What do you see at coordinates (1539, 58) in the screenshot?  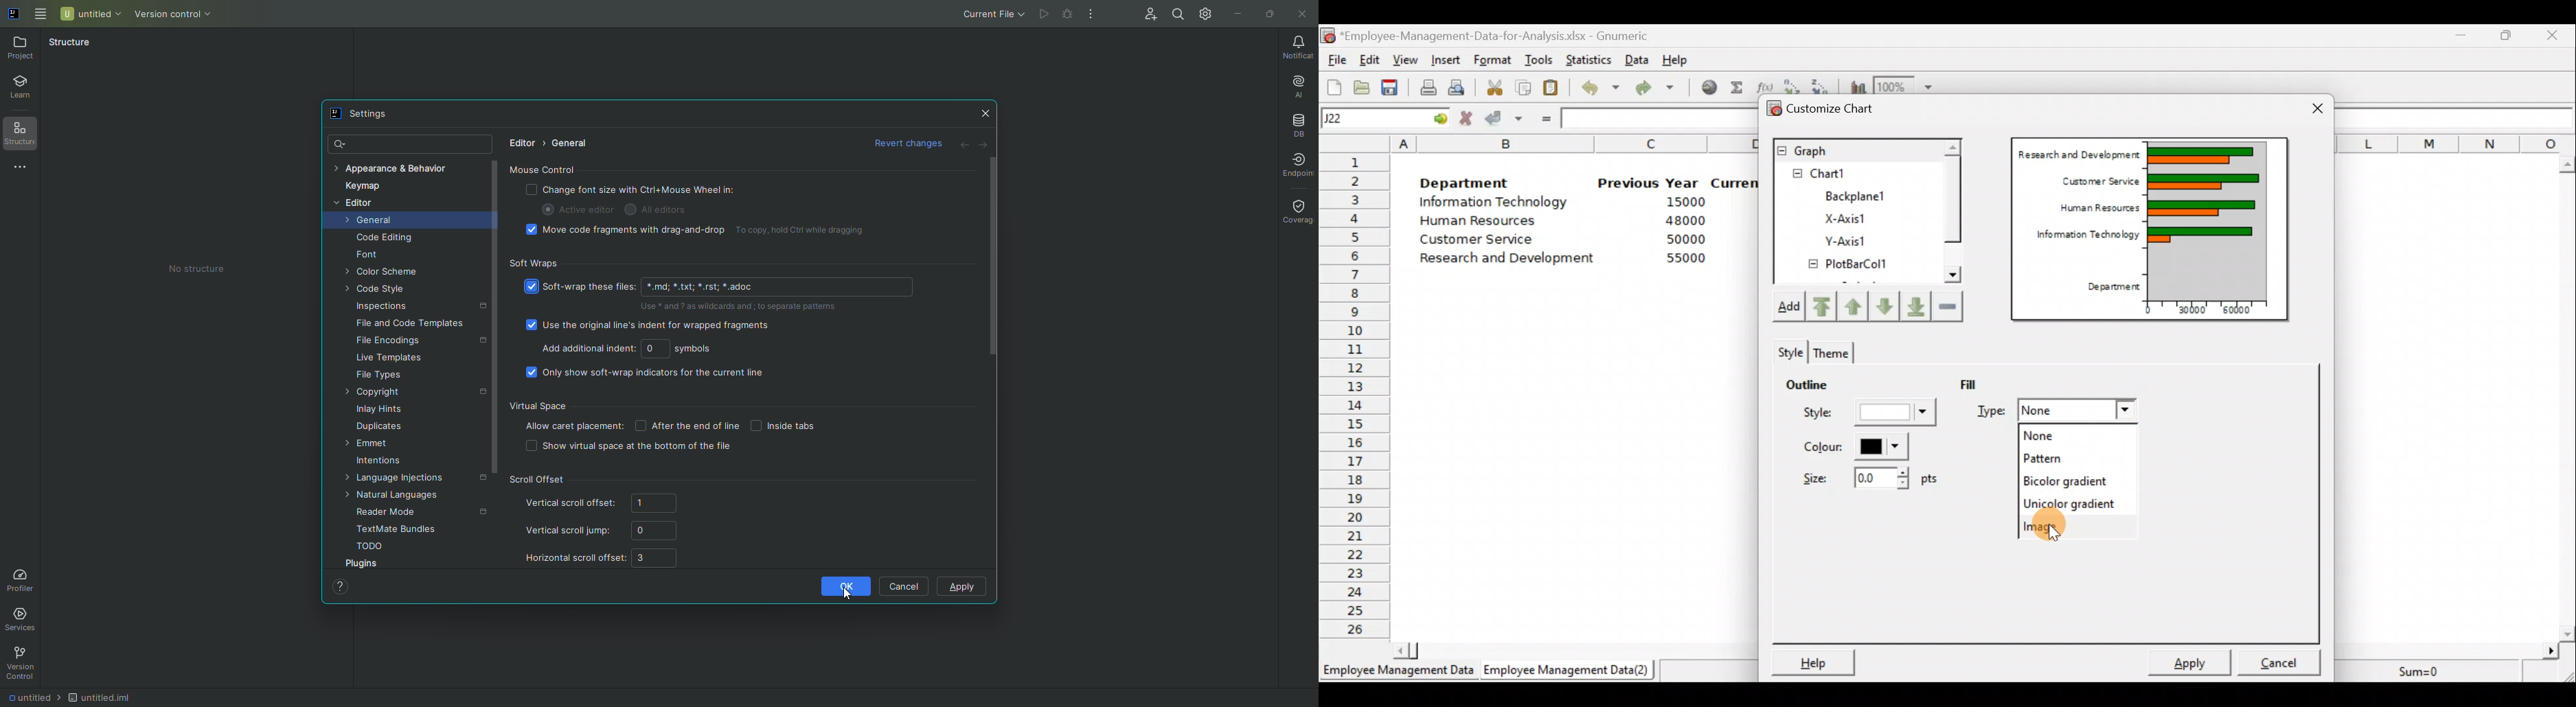 I see `Tools` at bounding box center [1539, 58].